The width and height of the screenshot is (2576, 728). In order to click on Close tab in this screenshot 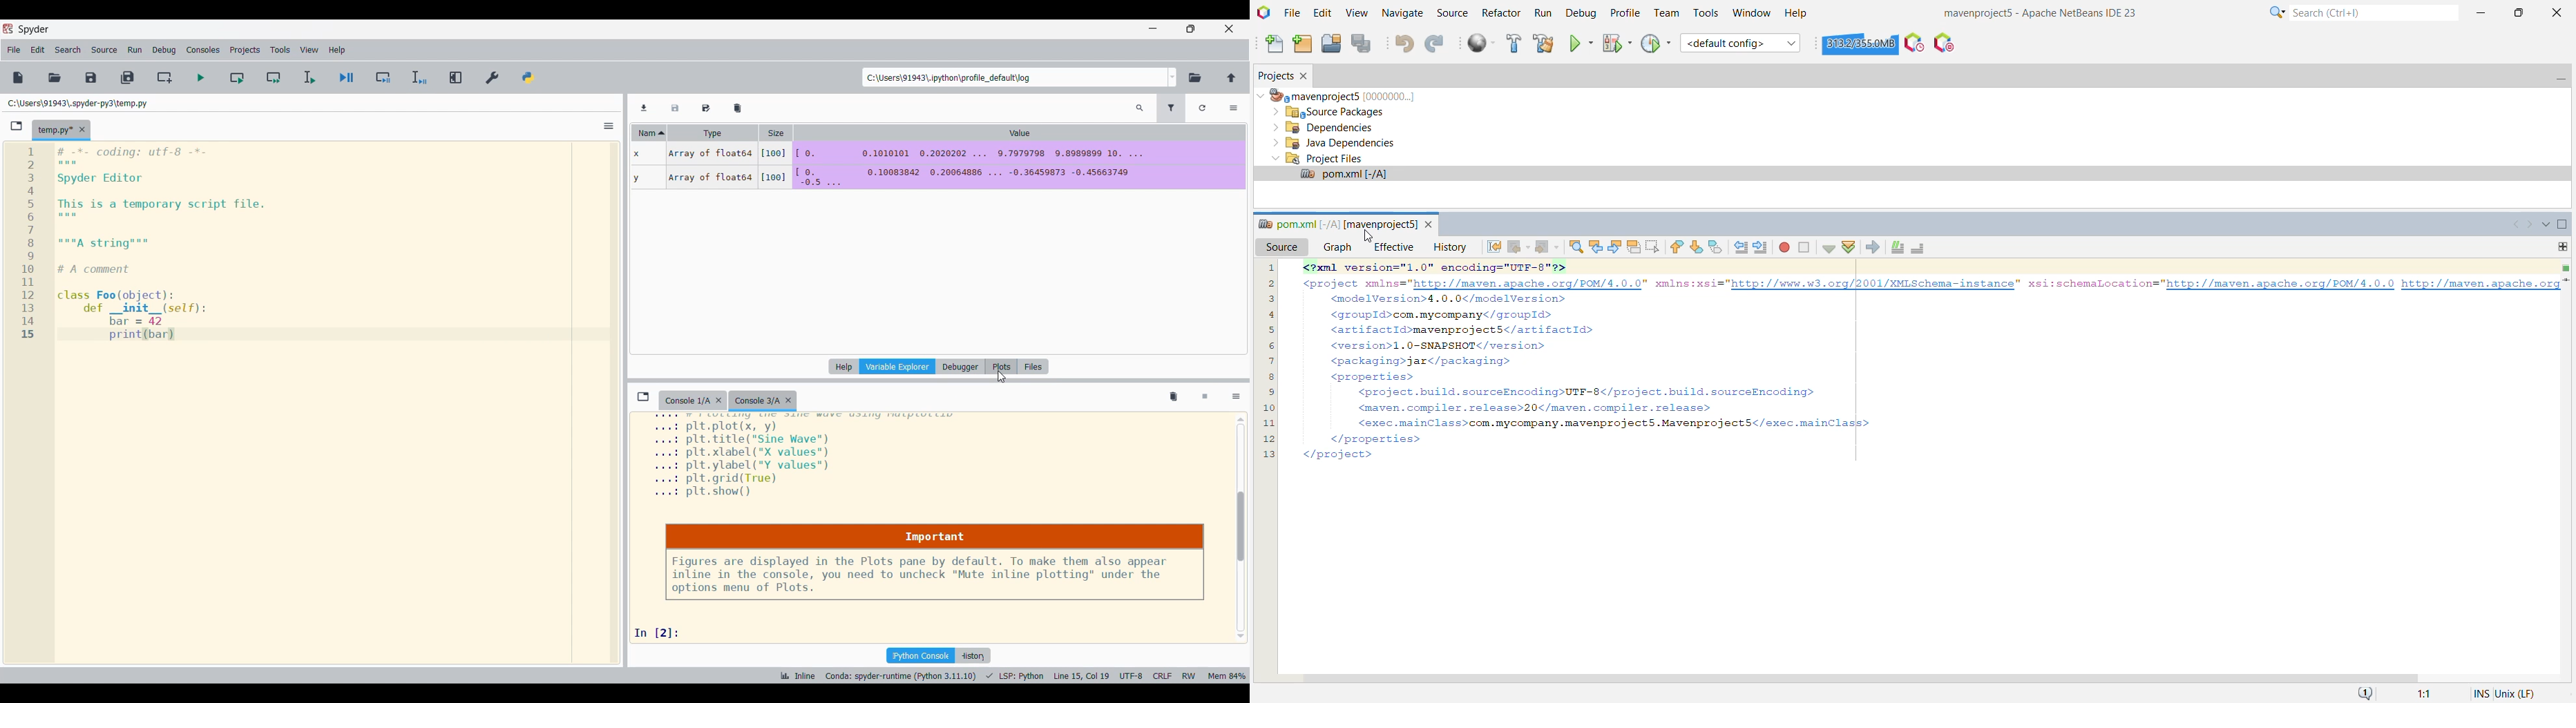, I will do `click(82, 130)`.